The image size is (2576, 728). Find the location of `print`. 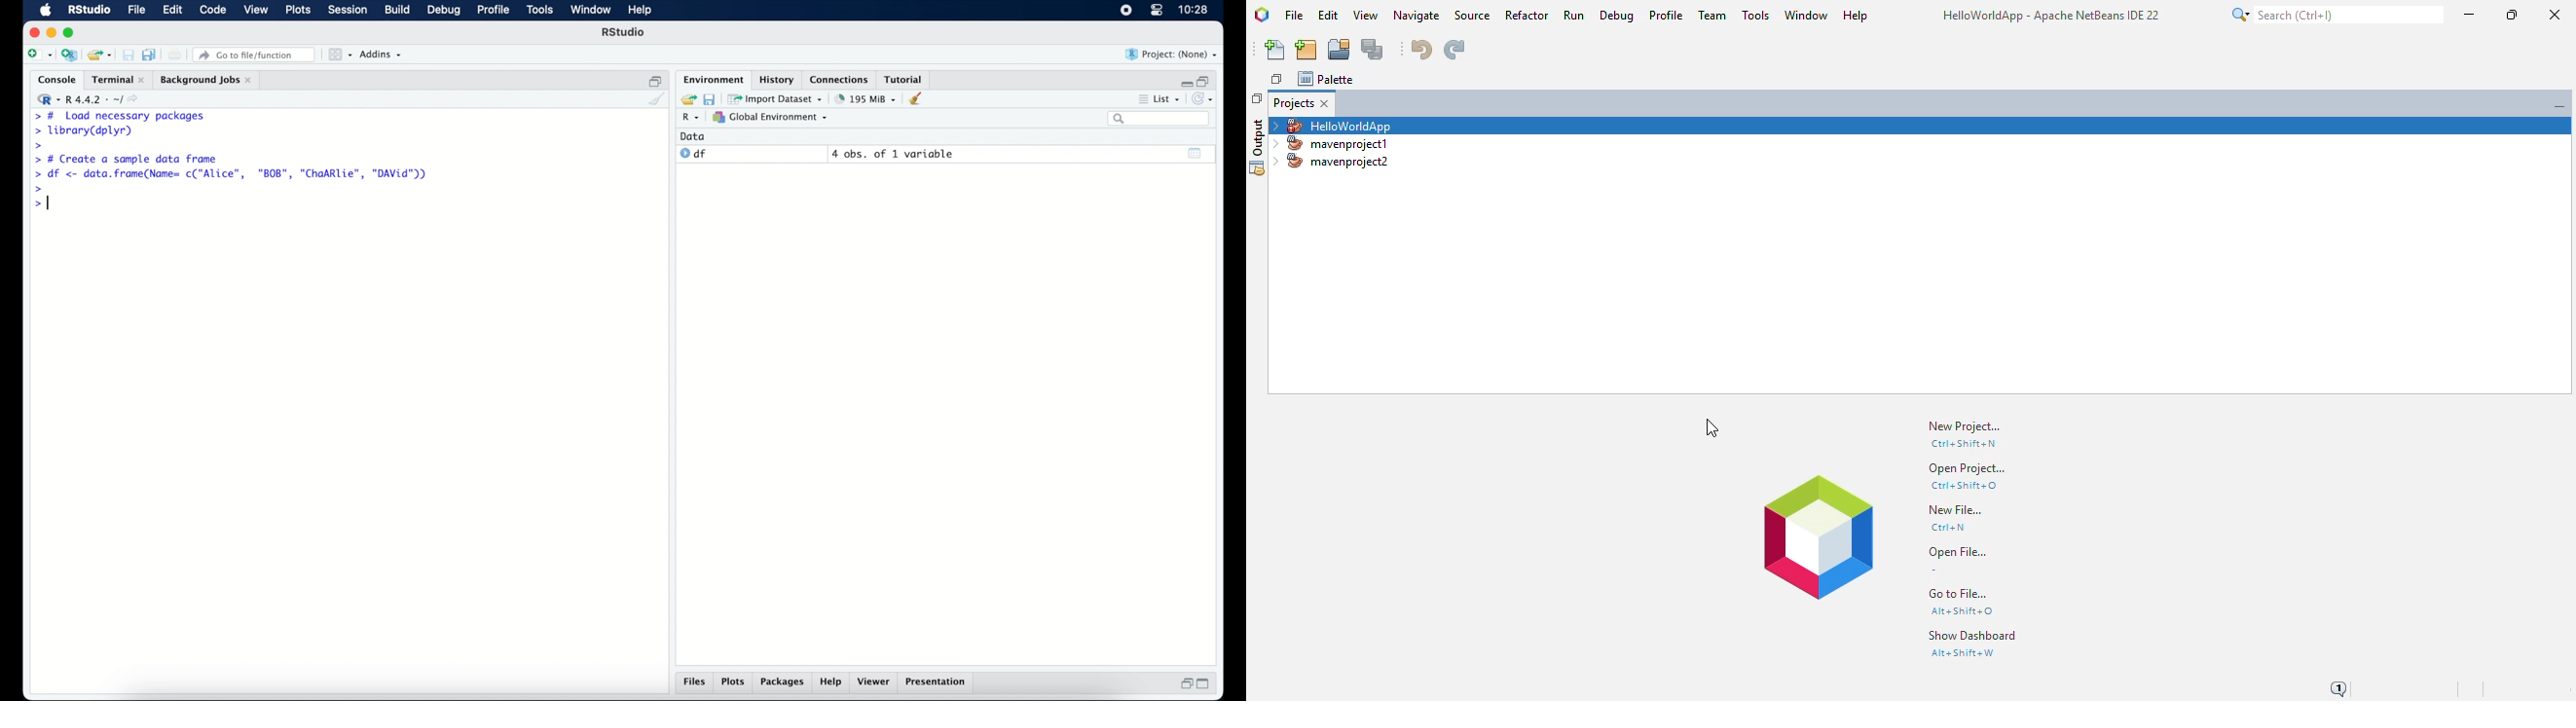

print is located at coordinates (175, 55).